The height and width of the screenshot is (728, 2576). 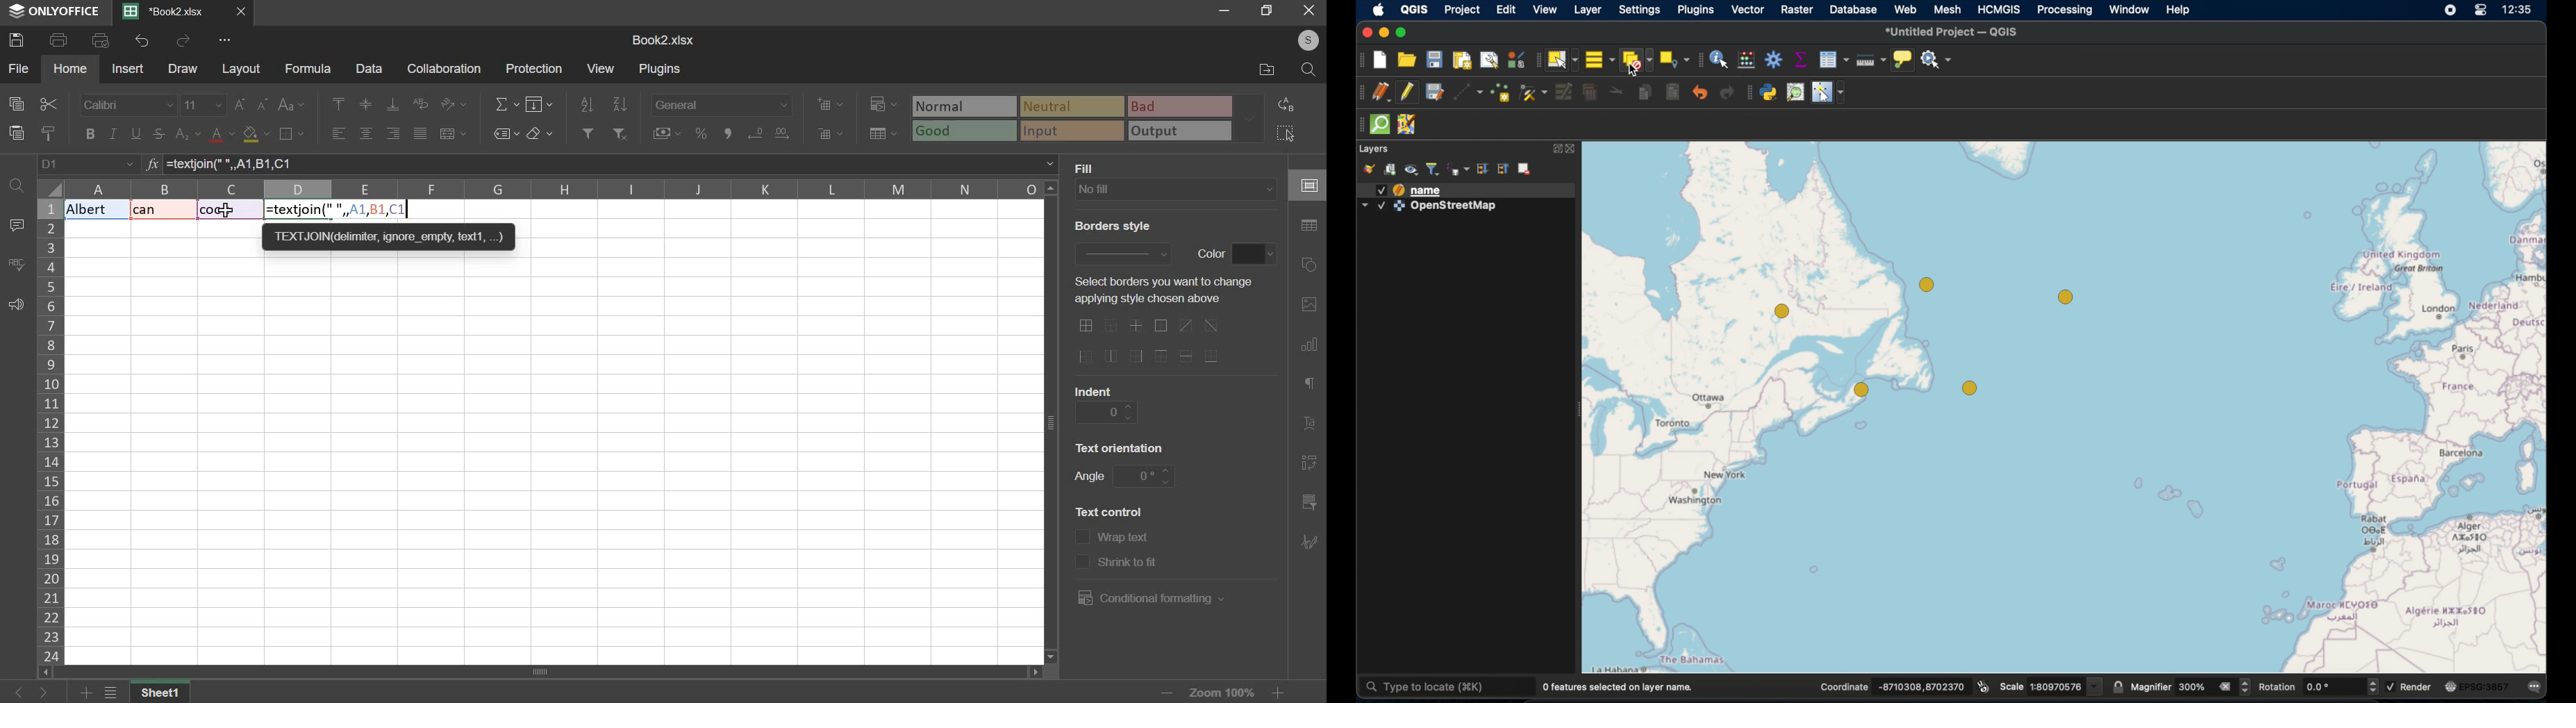 I want to click on border, so click(x=291, y=133).